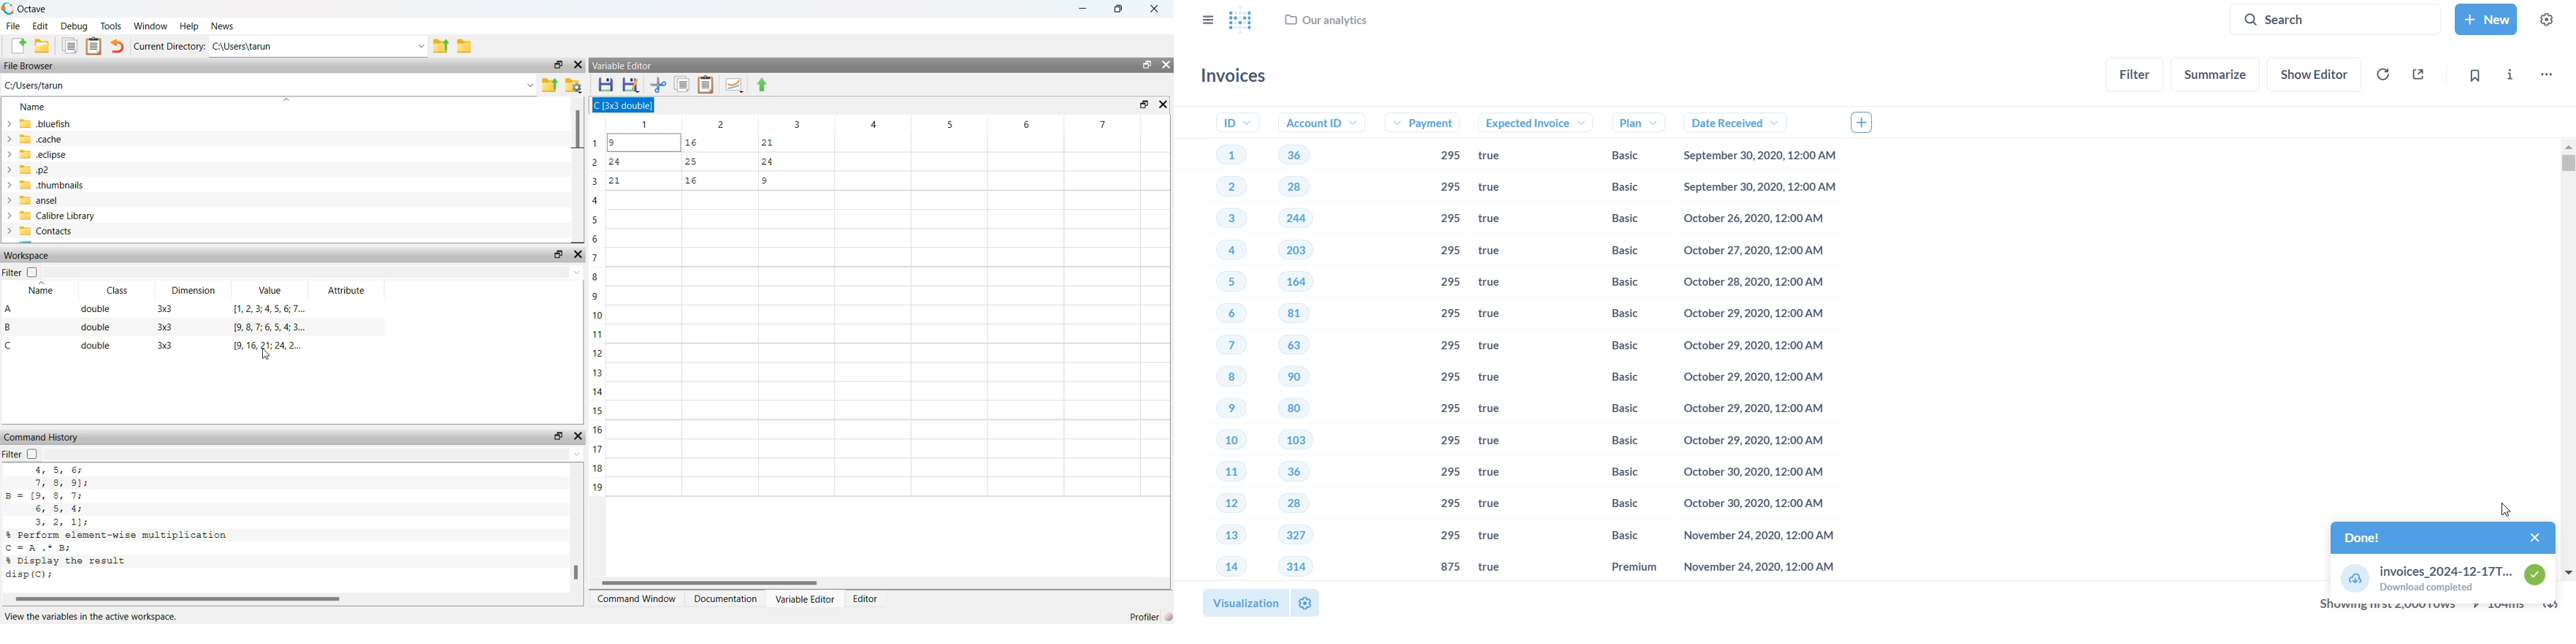  I want to click on cursor, so click(2500, 507).